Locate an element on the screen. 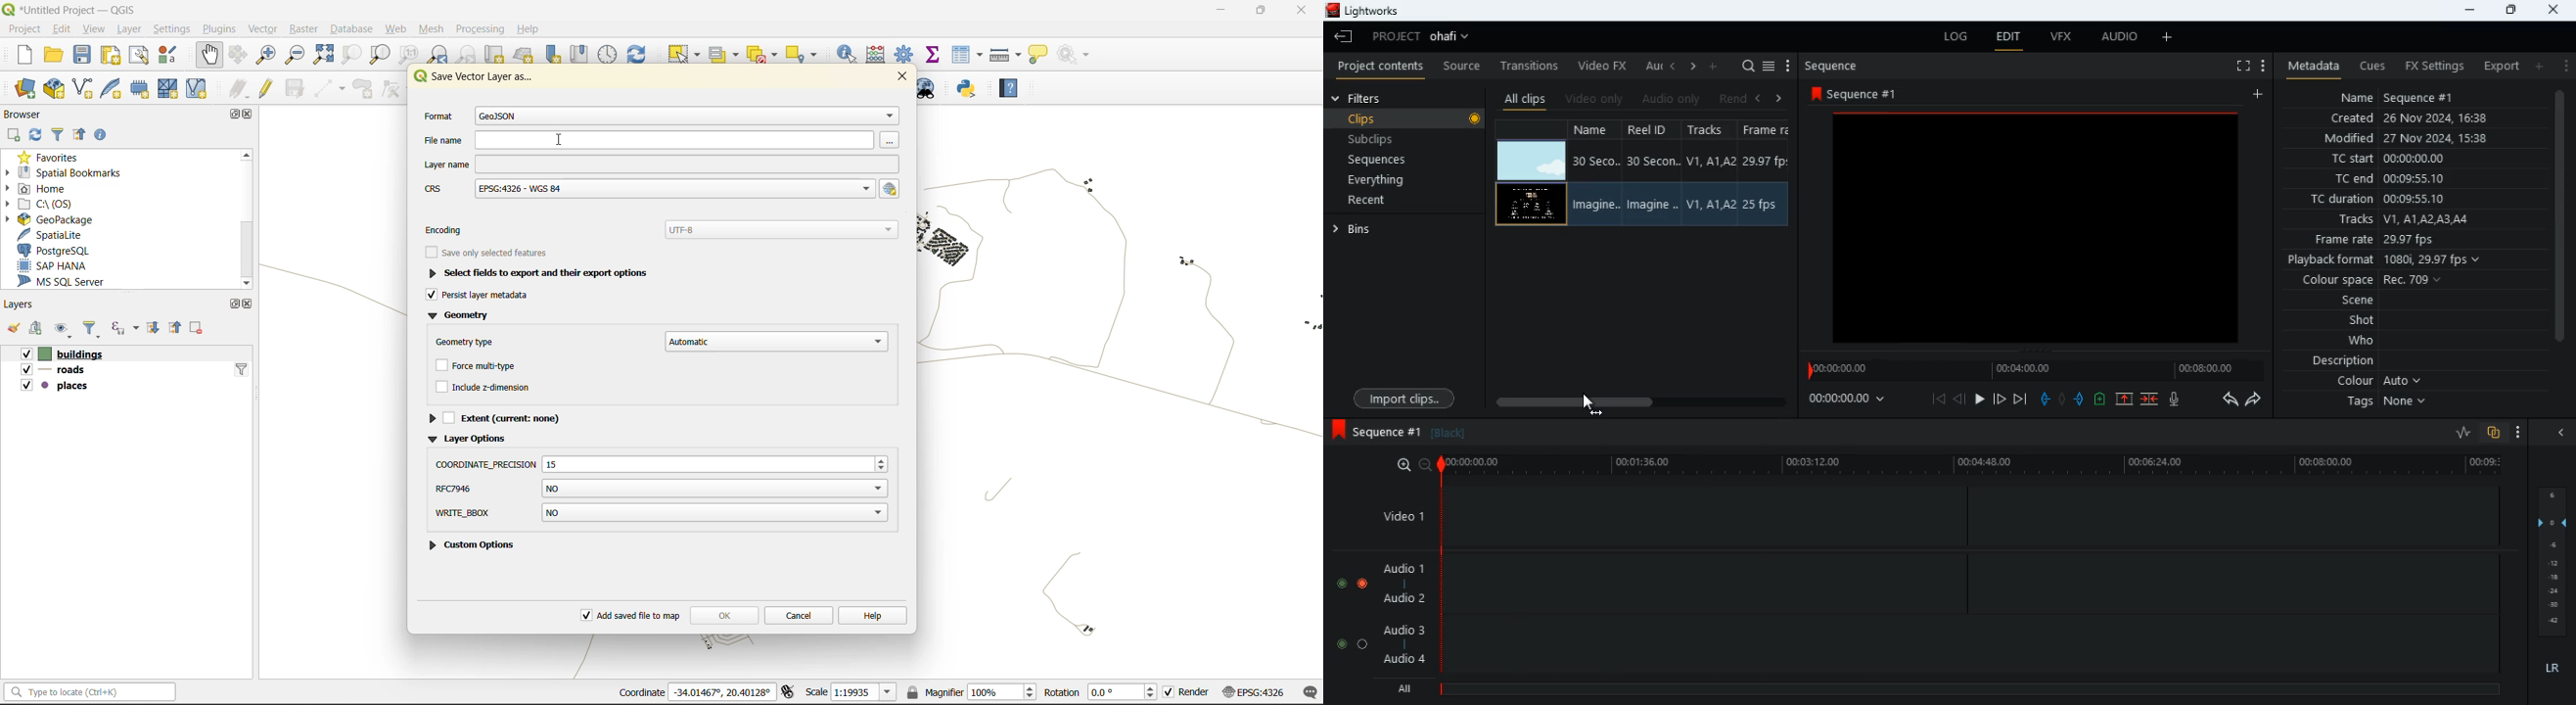 The height and width of the screenshot is (728, 2576). cues is located at coordinates (2367, 66).